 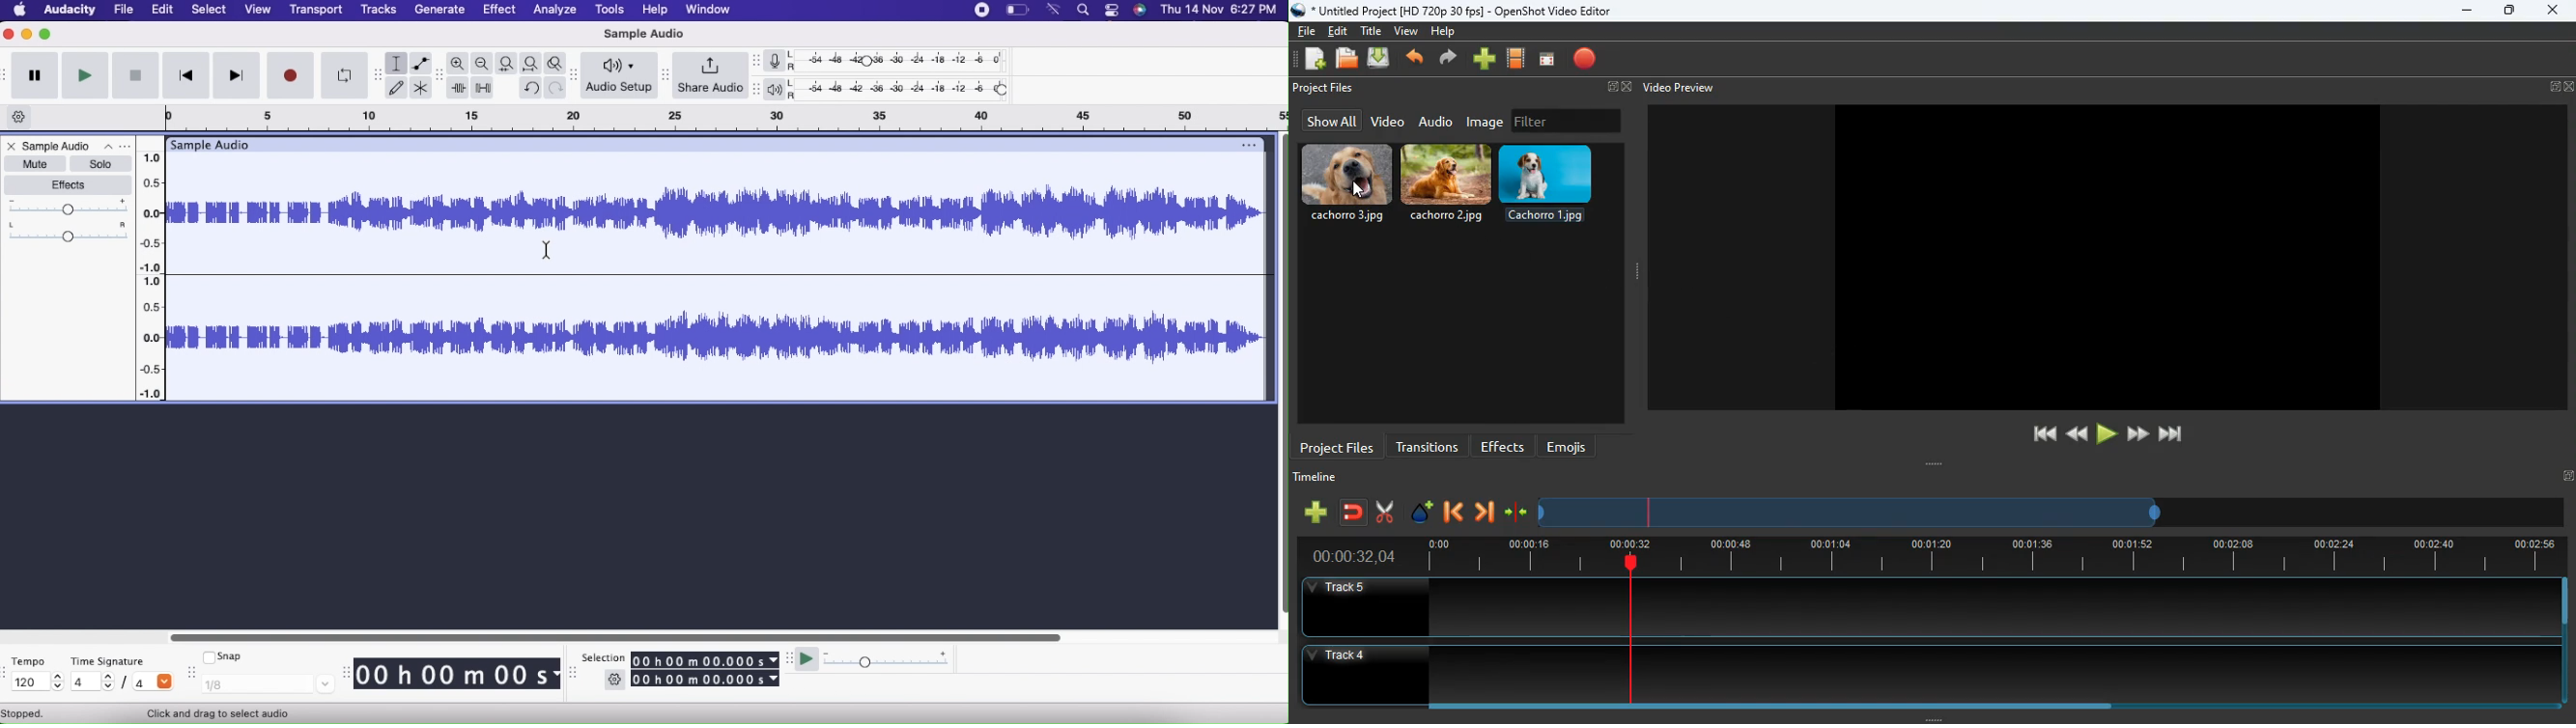 What do you see at coordinates (1385, 512) in the screenshot?
I see `cut` at bounding box center [1385, 512].